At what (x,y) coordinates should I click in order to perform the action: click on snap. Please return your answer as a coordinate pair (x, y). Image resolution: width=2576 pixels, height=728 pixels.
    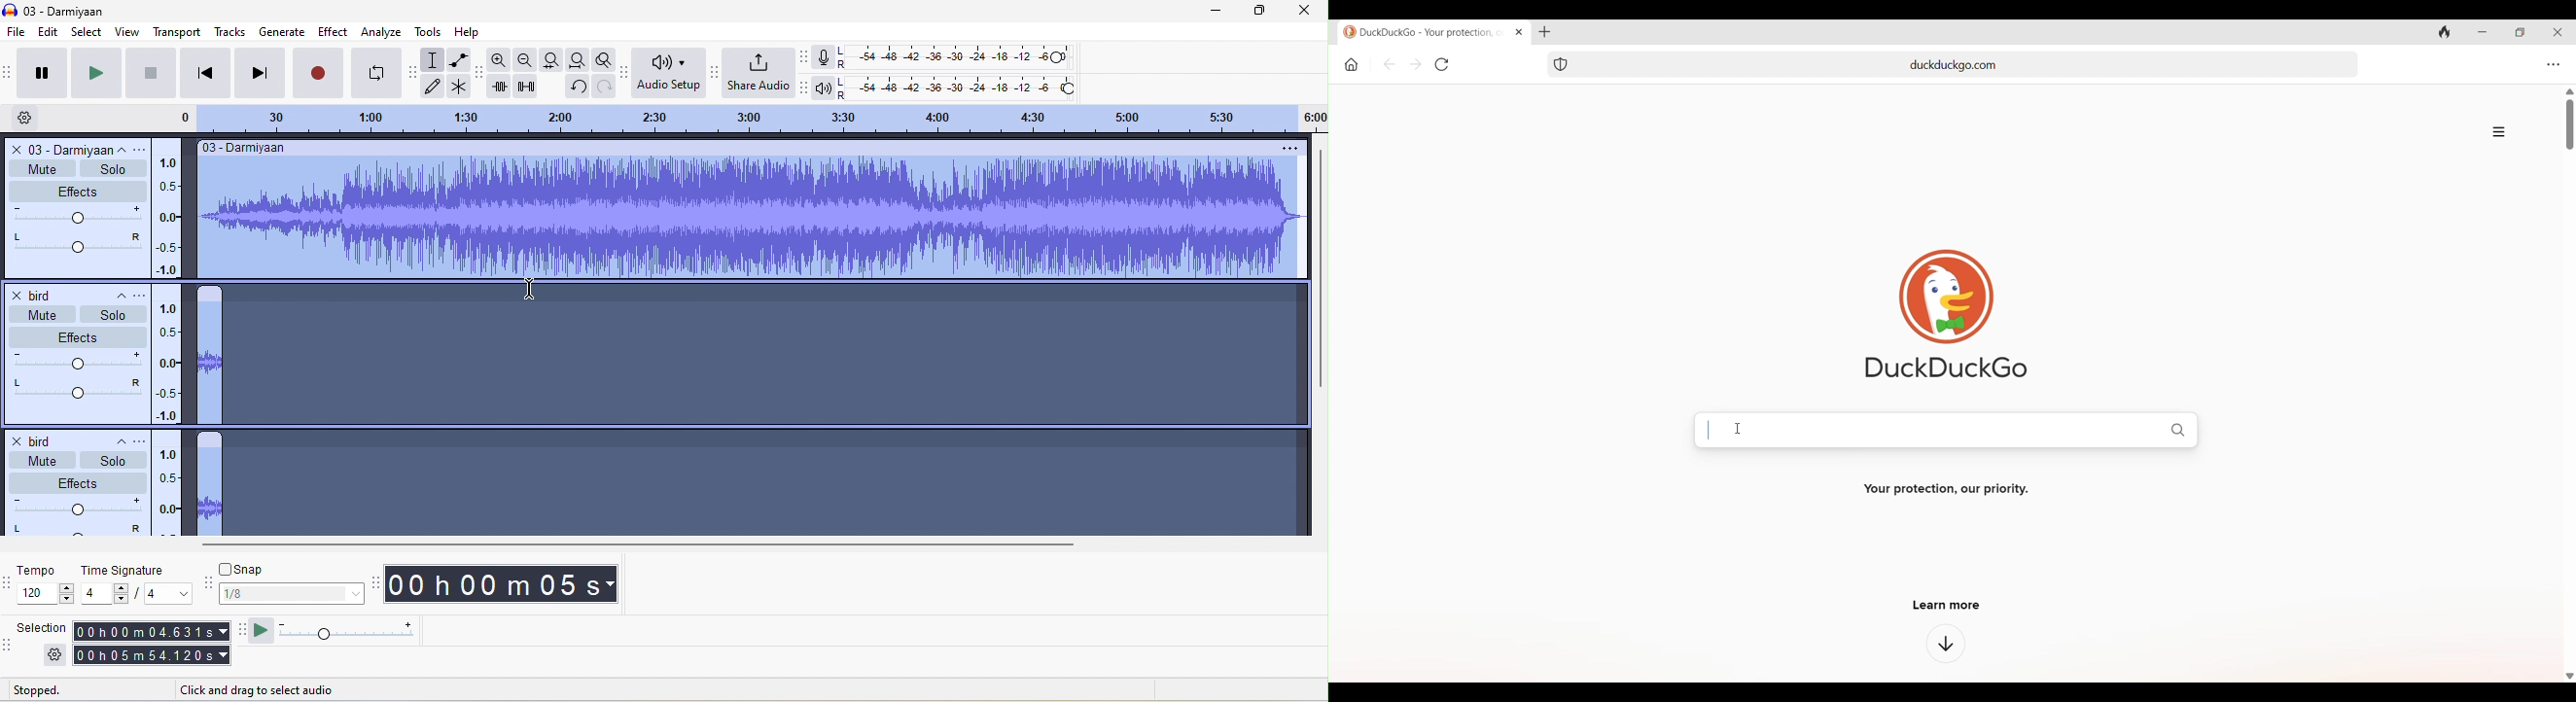
    Looking at the image, I should click on (293, 571).